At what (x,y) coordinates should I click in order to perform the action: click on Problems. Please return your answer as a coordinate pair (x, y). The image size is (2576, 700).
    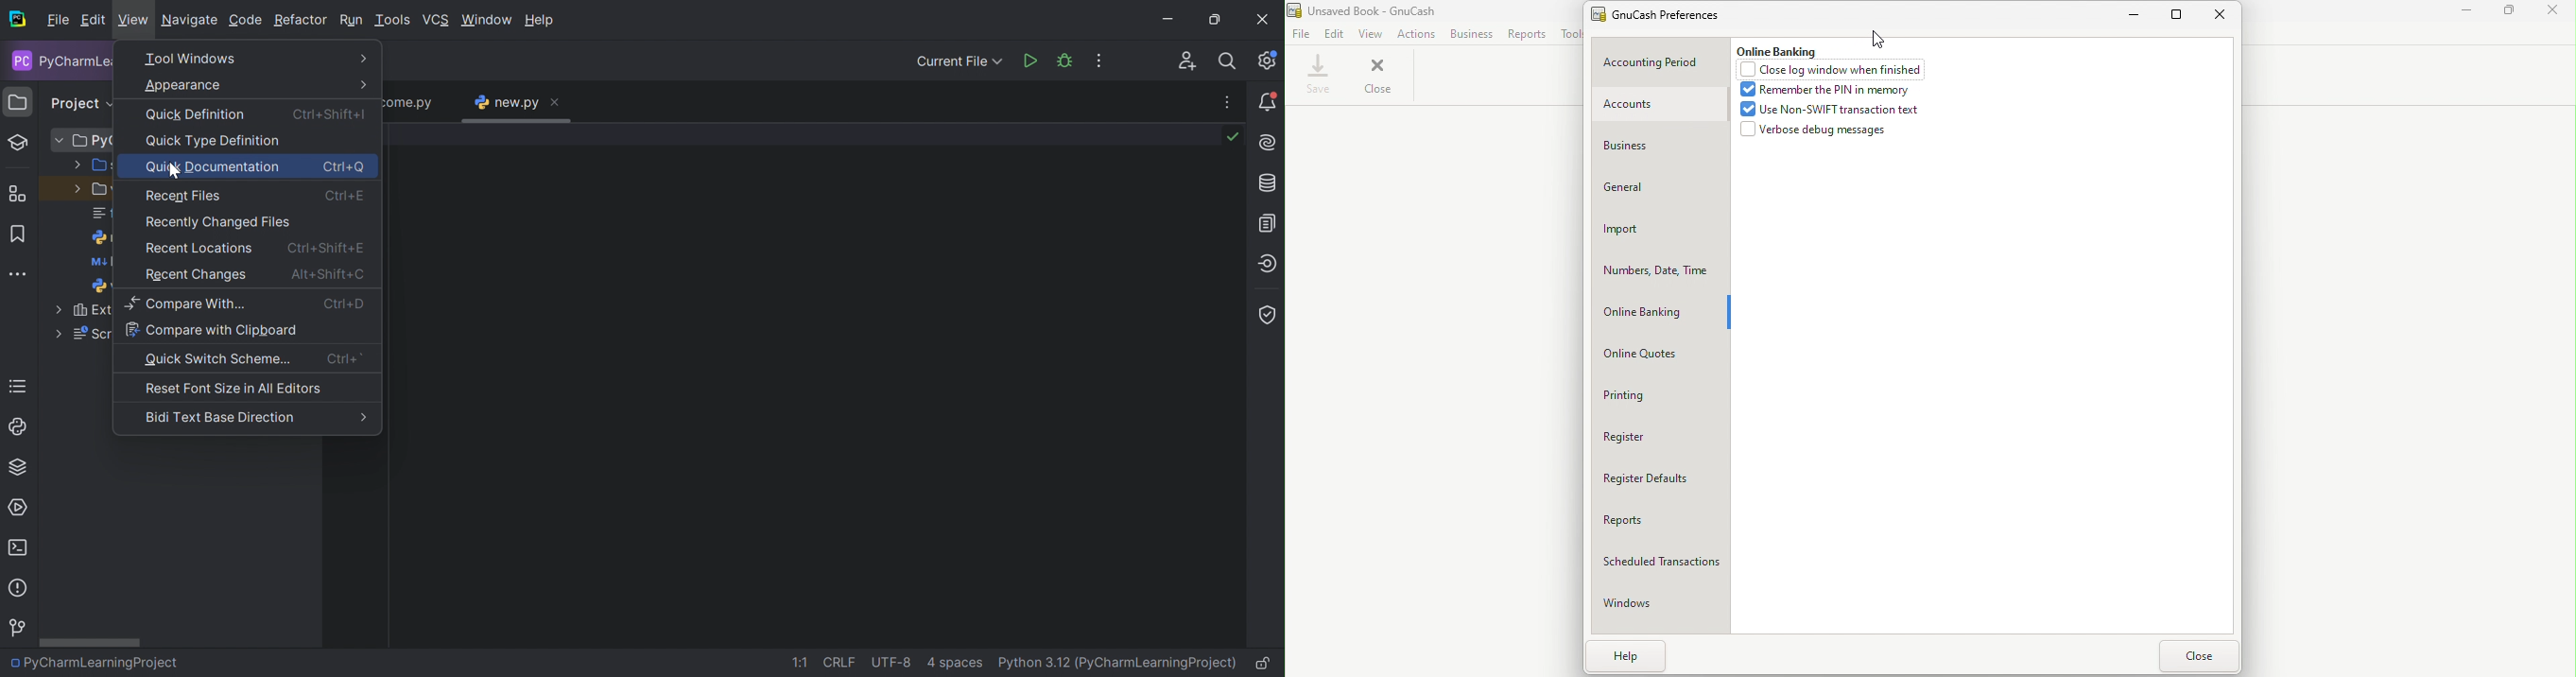
    Looking at the image, I should click on (19, 590).